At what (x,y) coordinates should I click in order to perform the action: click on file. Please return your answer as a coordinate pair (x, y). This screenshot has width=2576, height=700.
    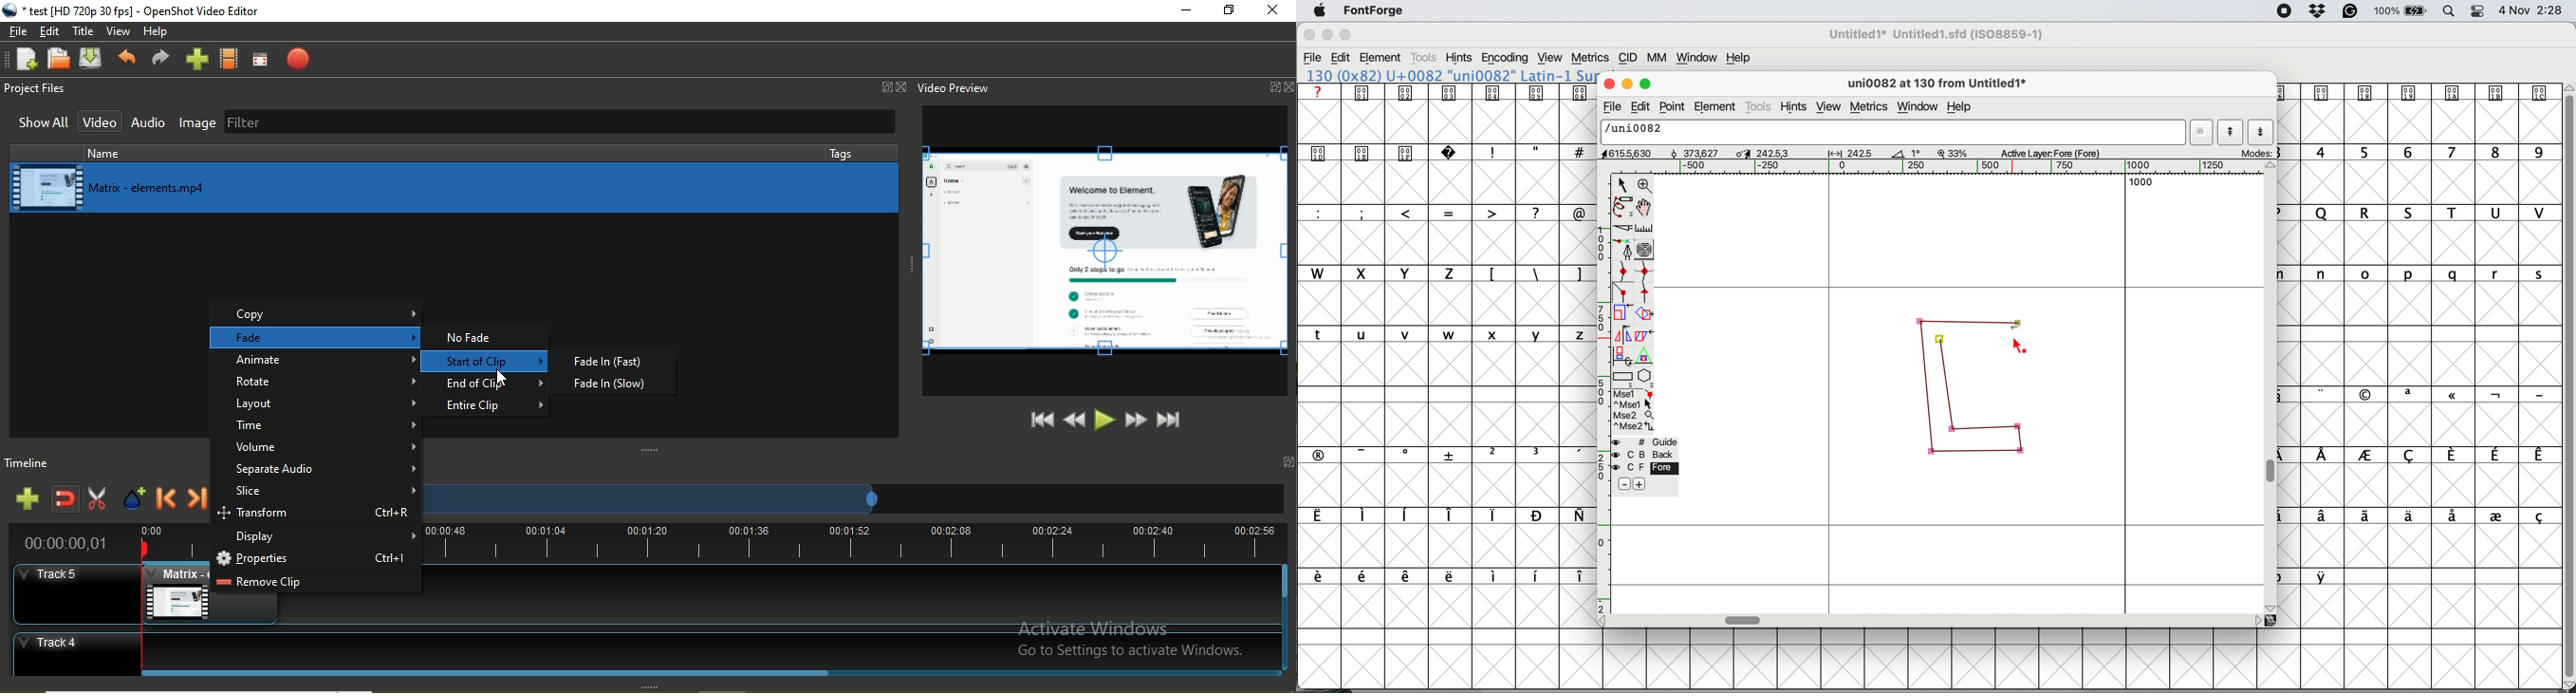
    Looking at the image, I should click on (1313, 57).